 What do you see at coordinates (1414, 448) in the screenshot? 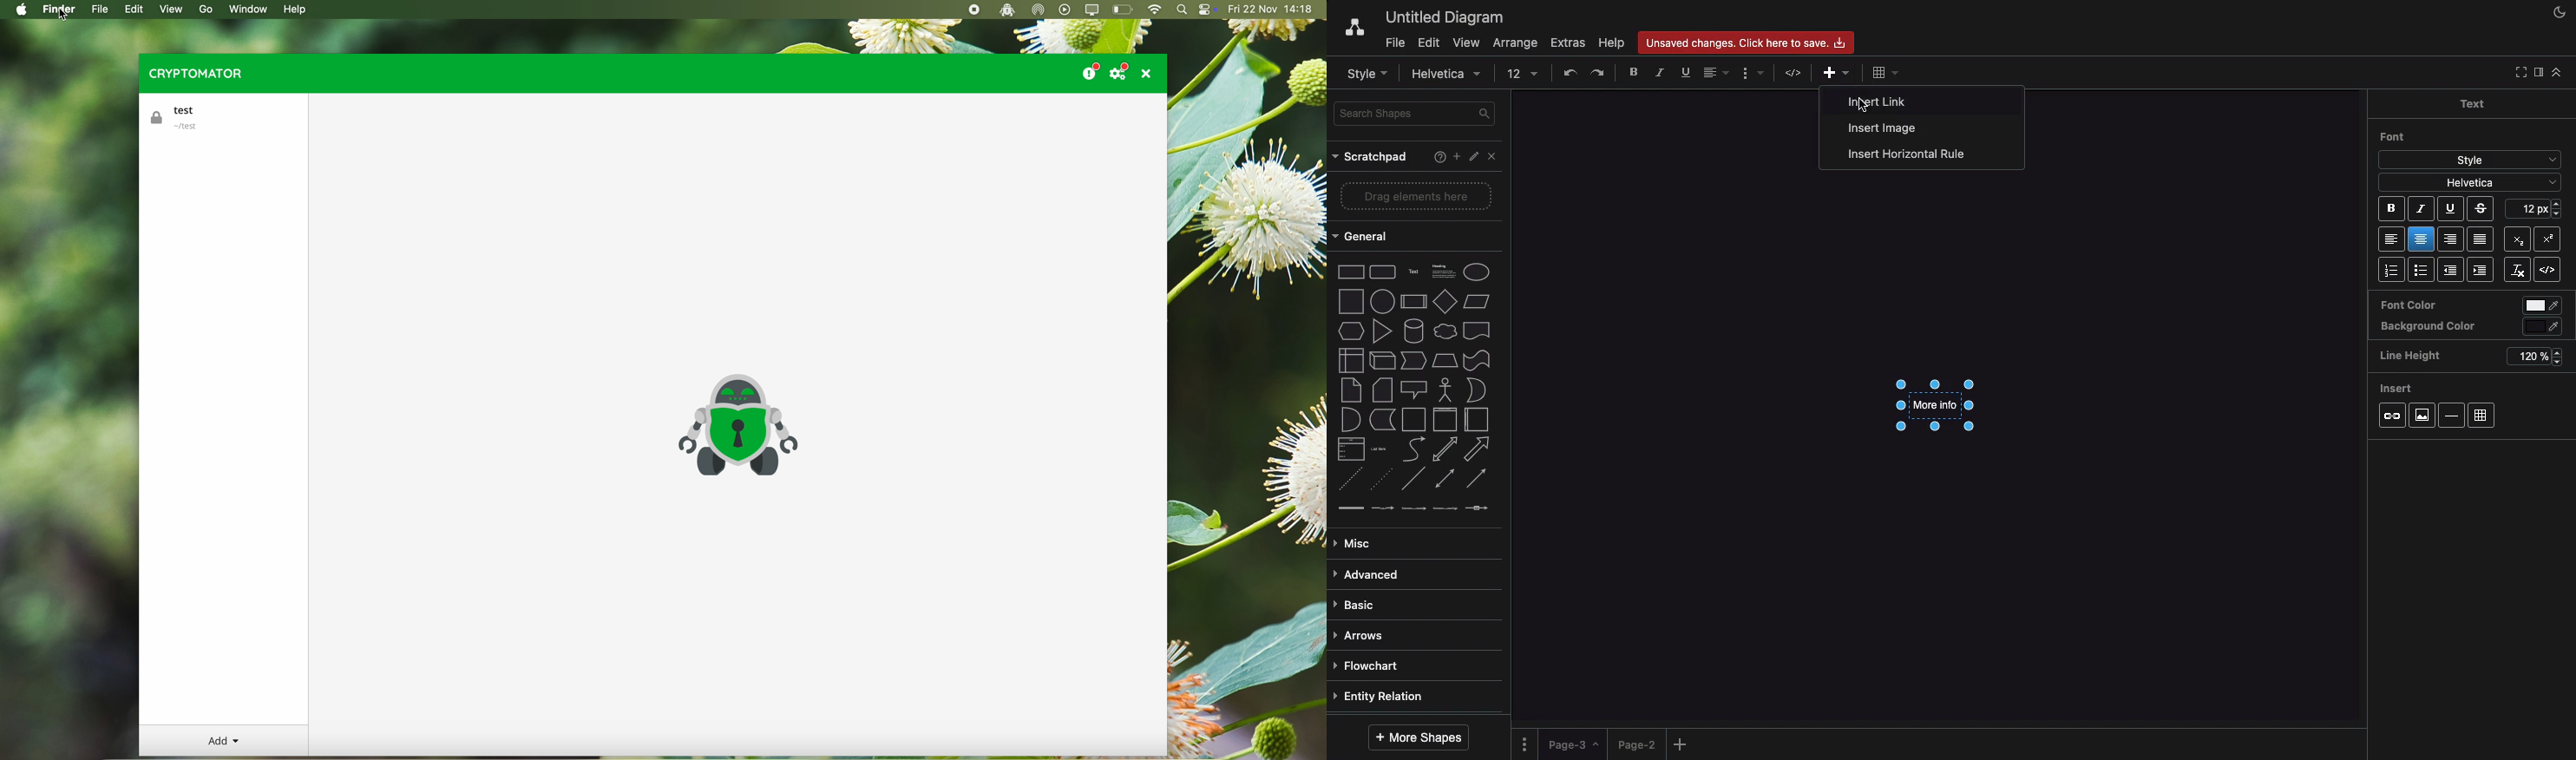
I see `curve` at bounding box center [1414, 448].